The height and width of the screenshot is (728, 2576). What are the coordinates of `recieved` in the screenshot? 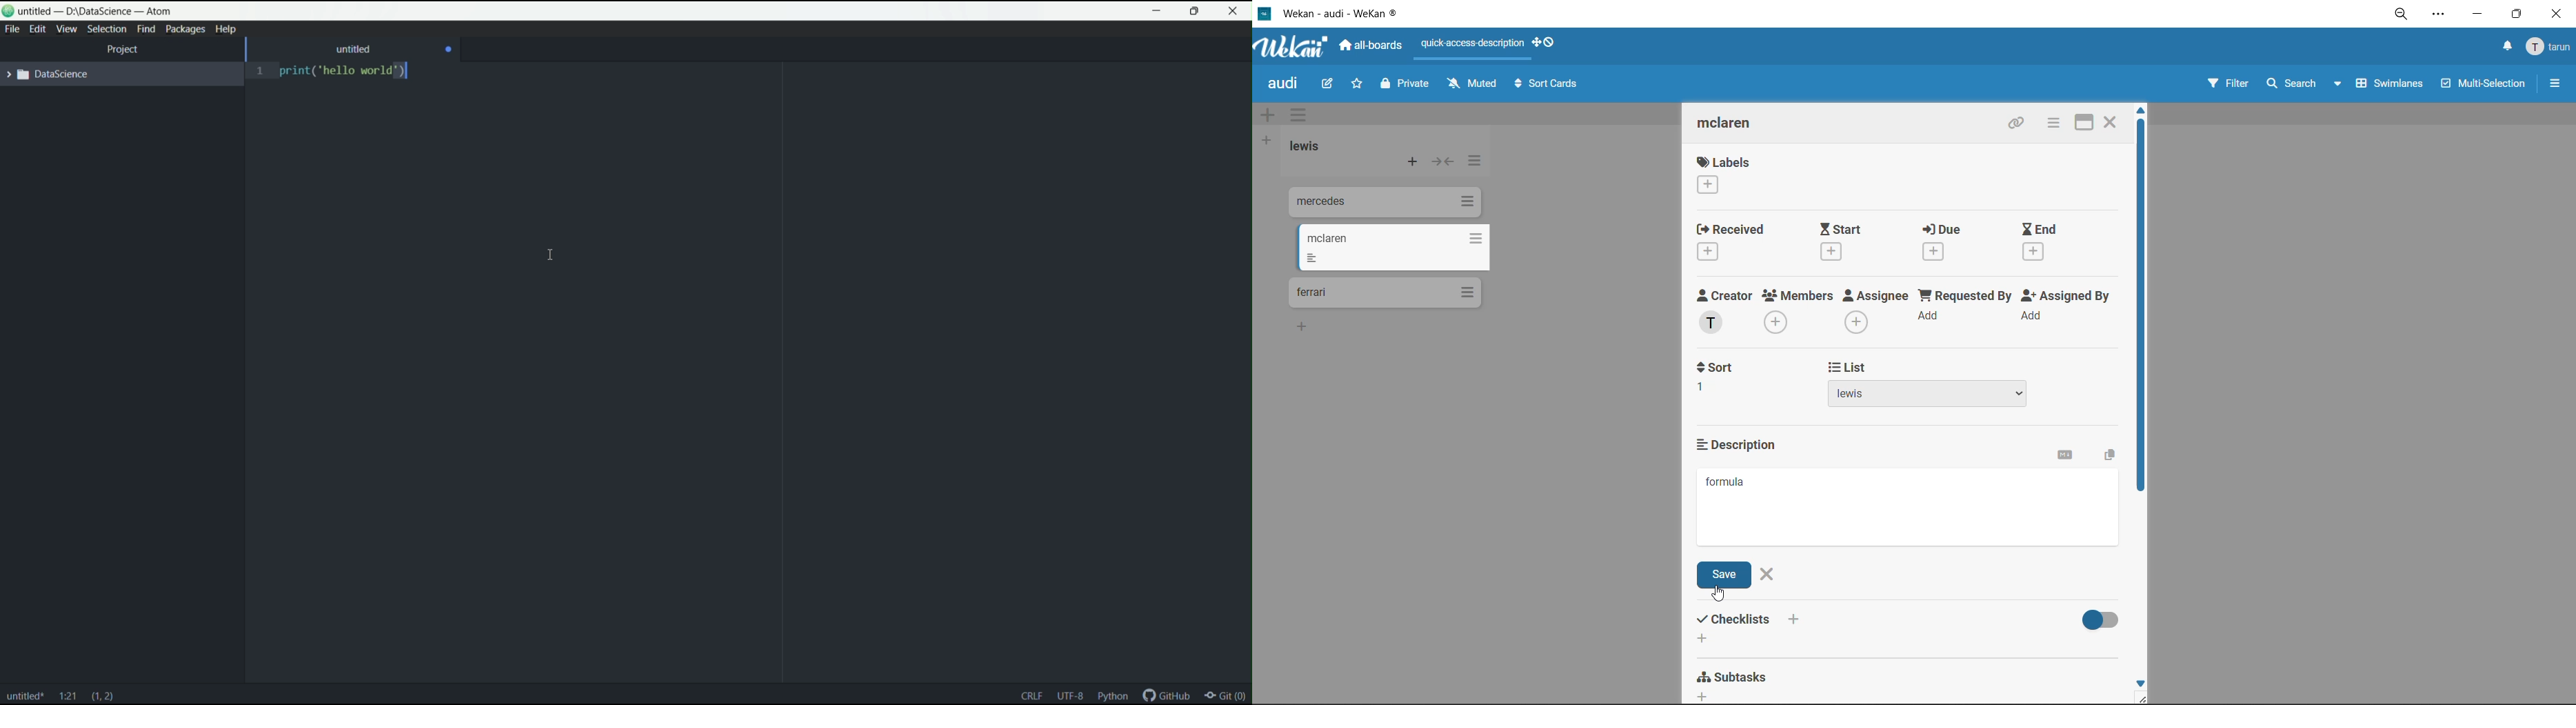 It's located at (1735, 241).